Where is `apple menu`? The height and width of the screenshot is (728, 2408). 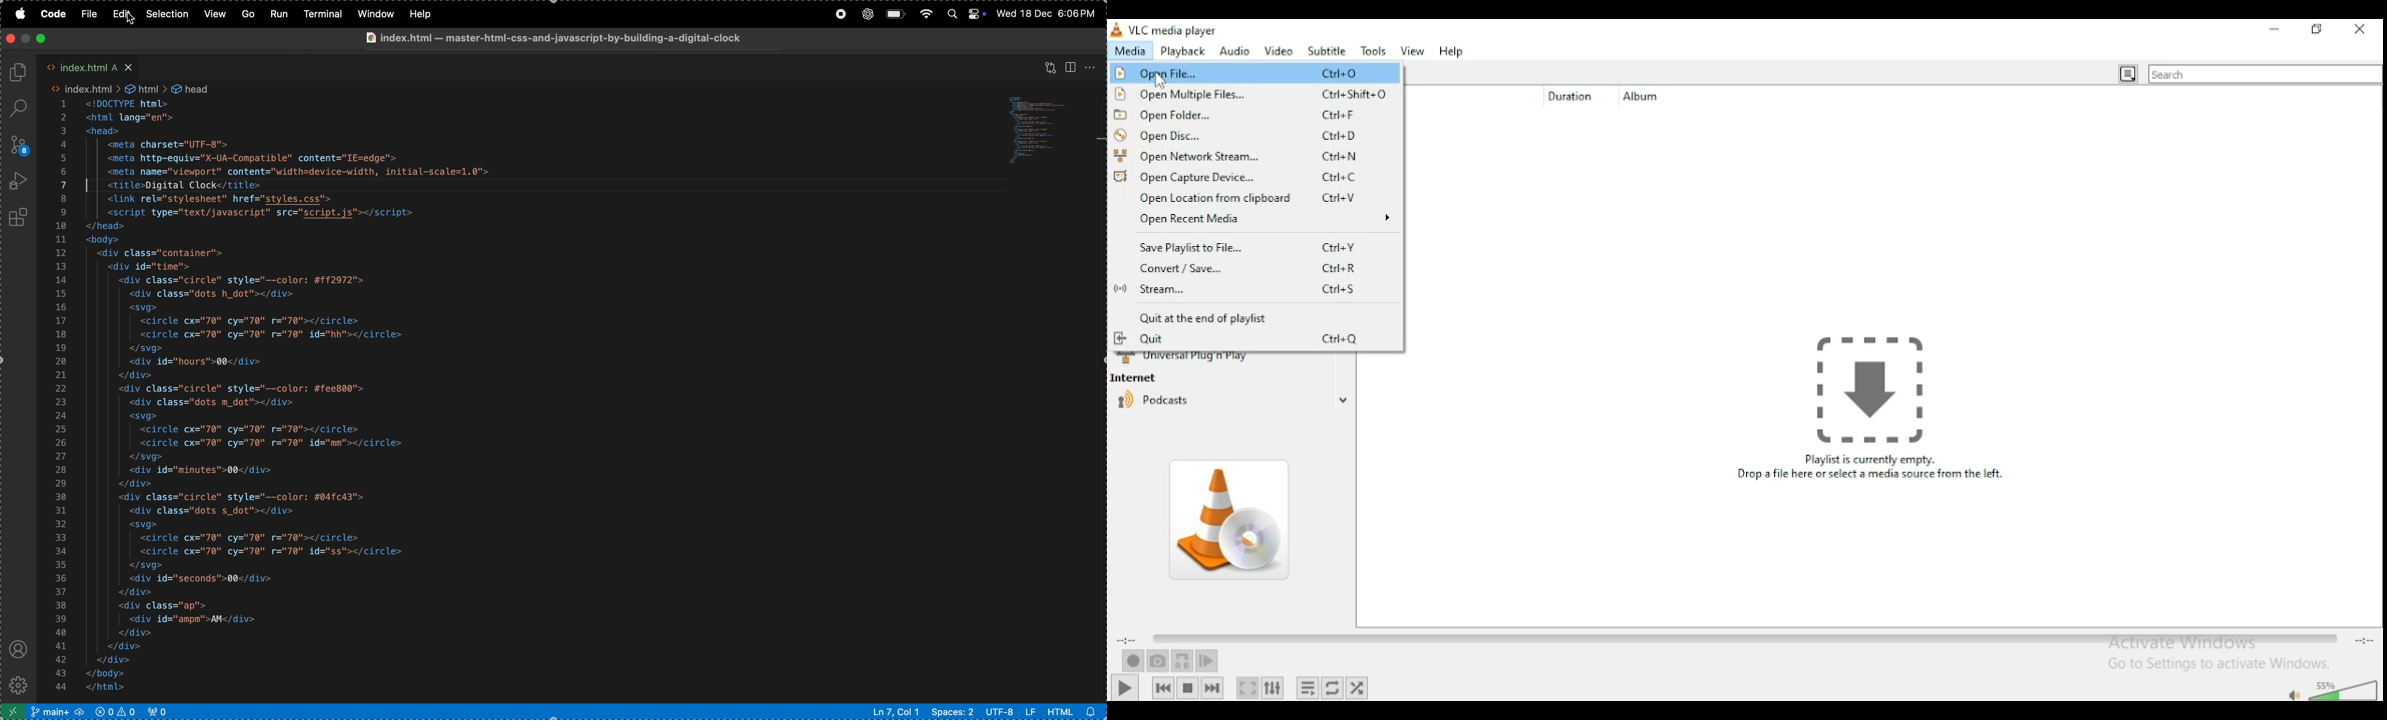
apple menu is located at coordinates (18, 14).